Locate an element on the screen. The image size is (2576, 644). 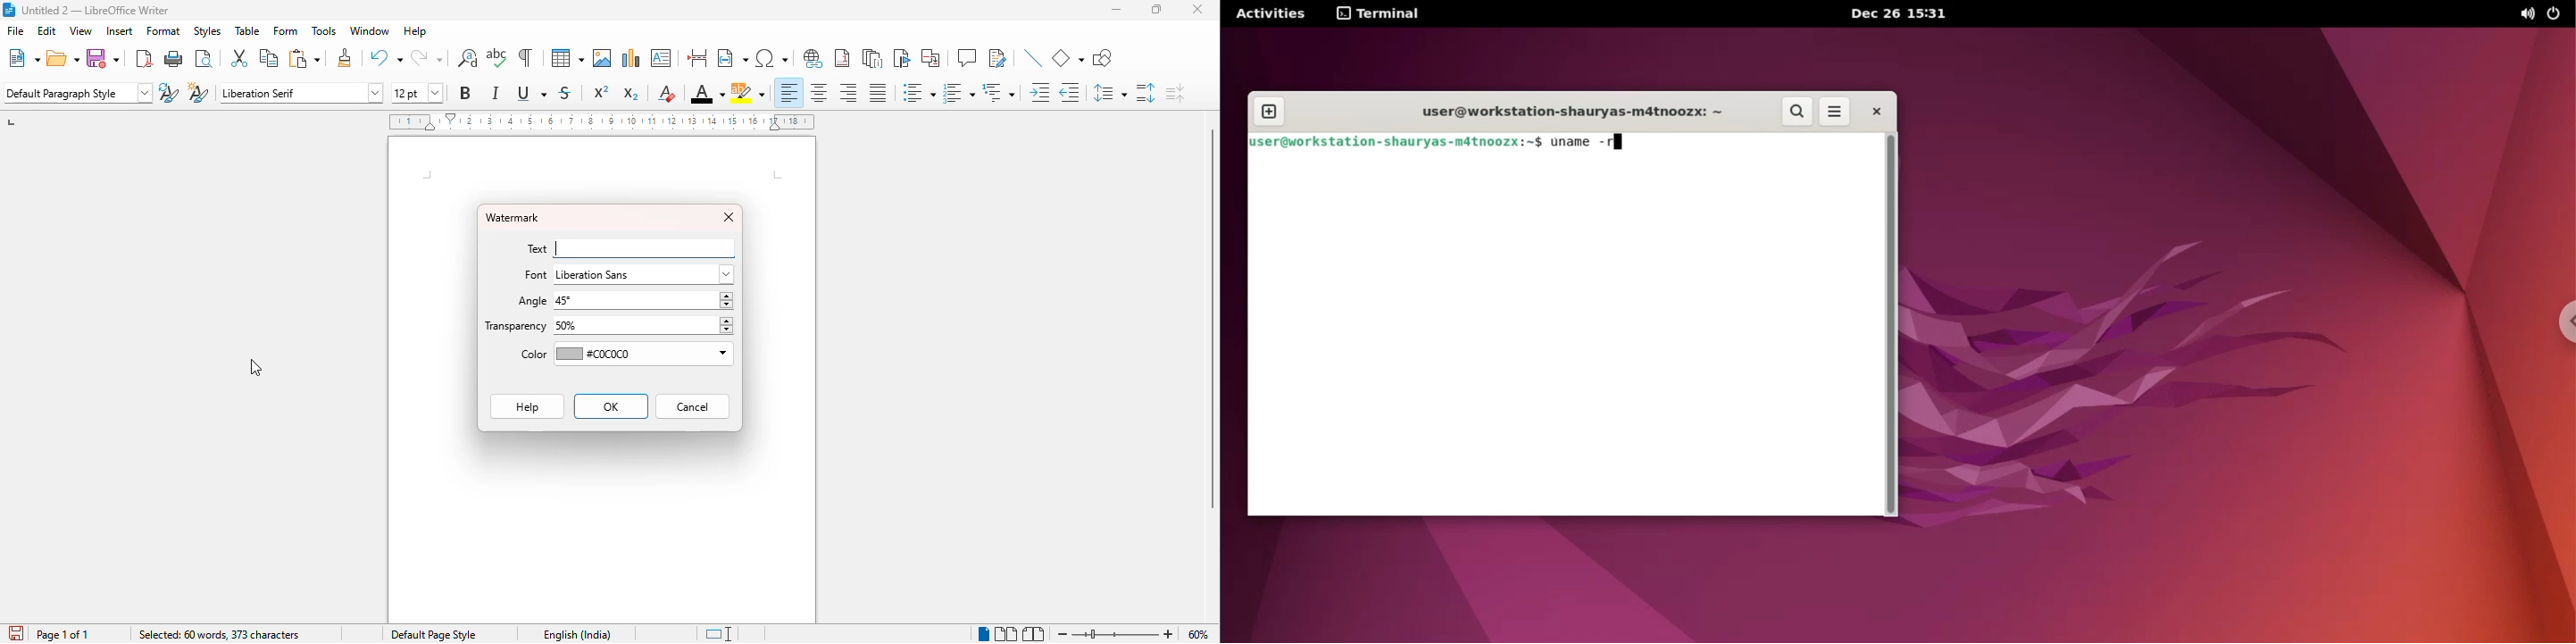
ruler is located at coordinates (602, 121).